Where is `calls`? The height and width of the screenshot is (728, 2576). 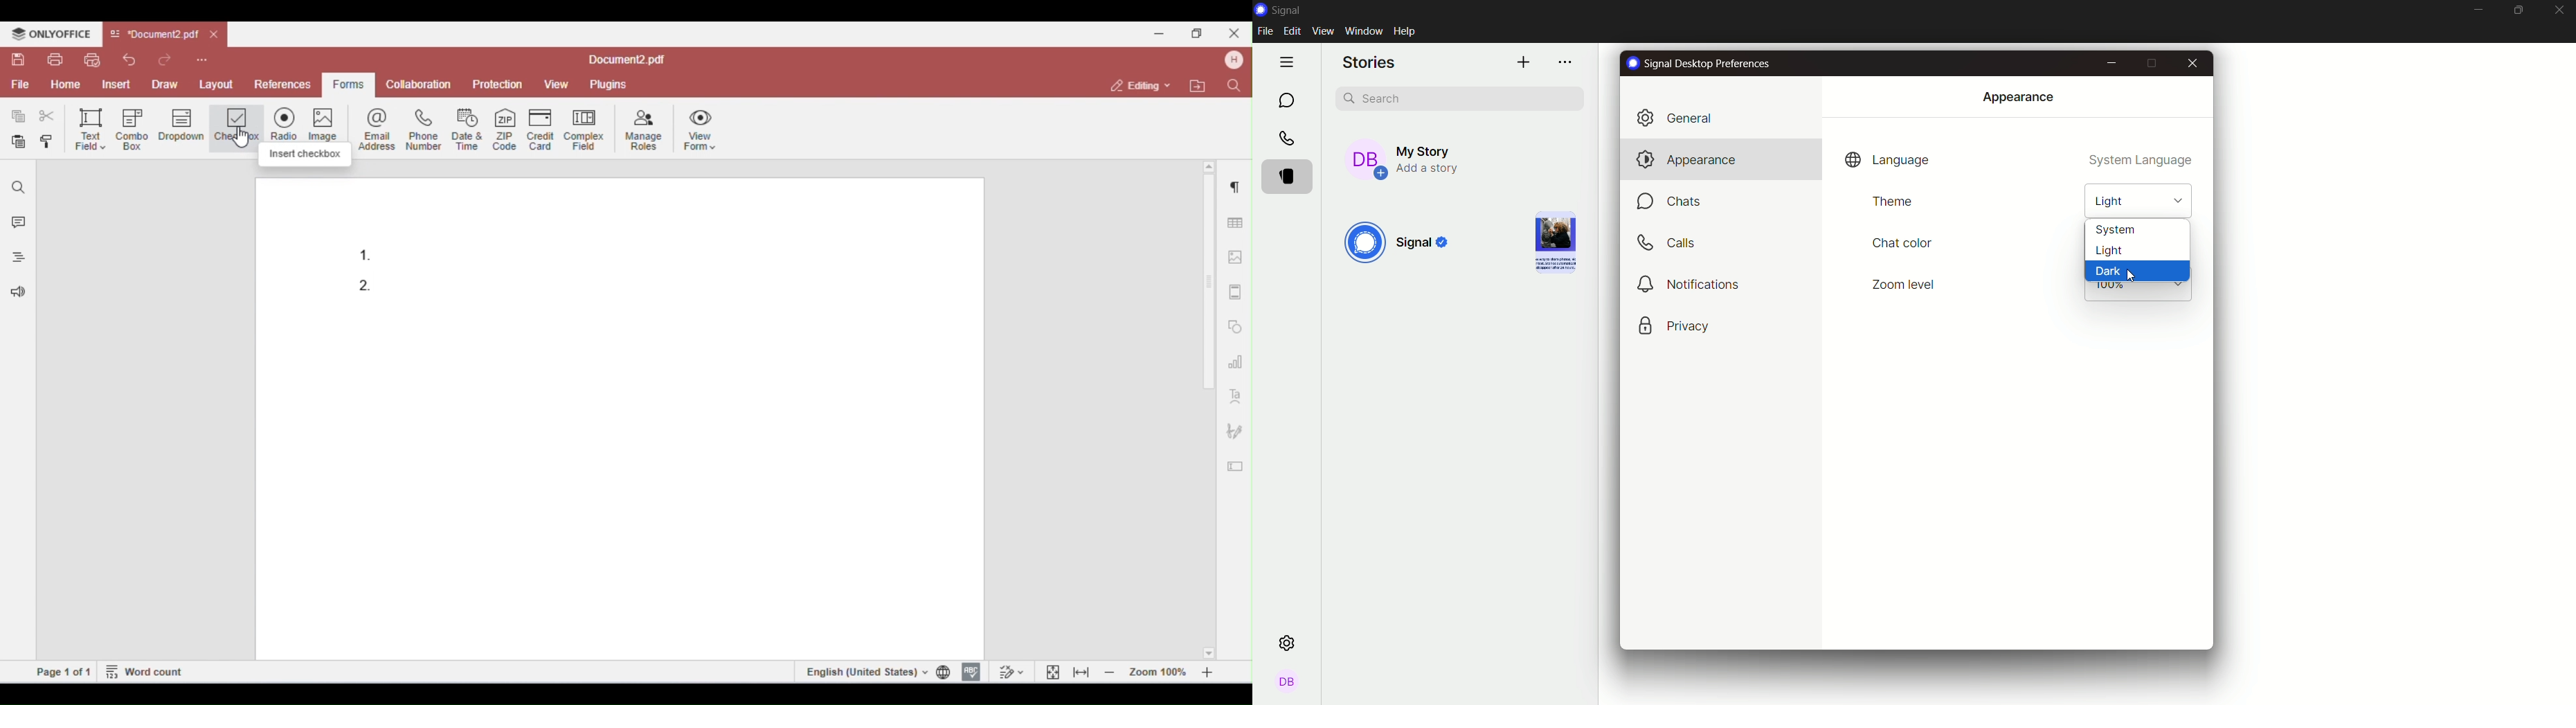
calls is located at coordinates (1288, 139).